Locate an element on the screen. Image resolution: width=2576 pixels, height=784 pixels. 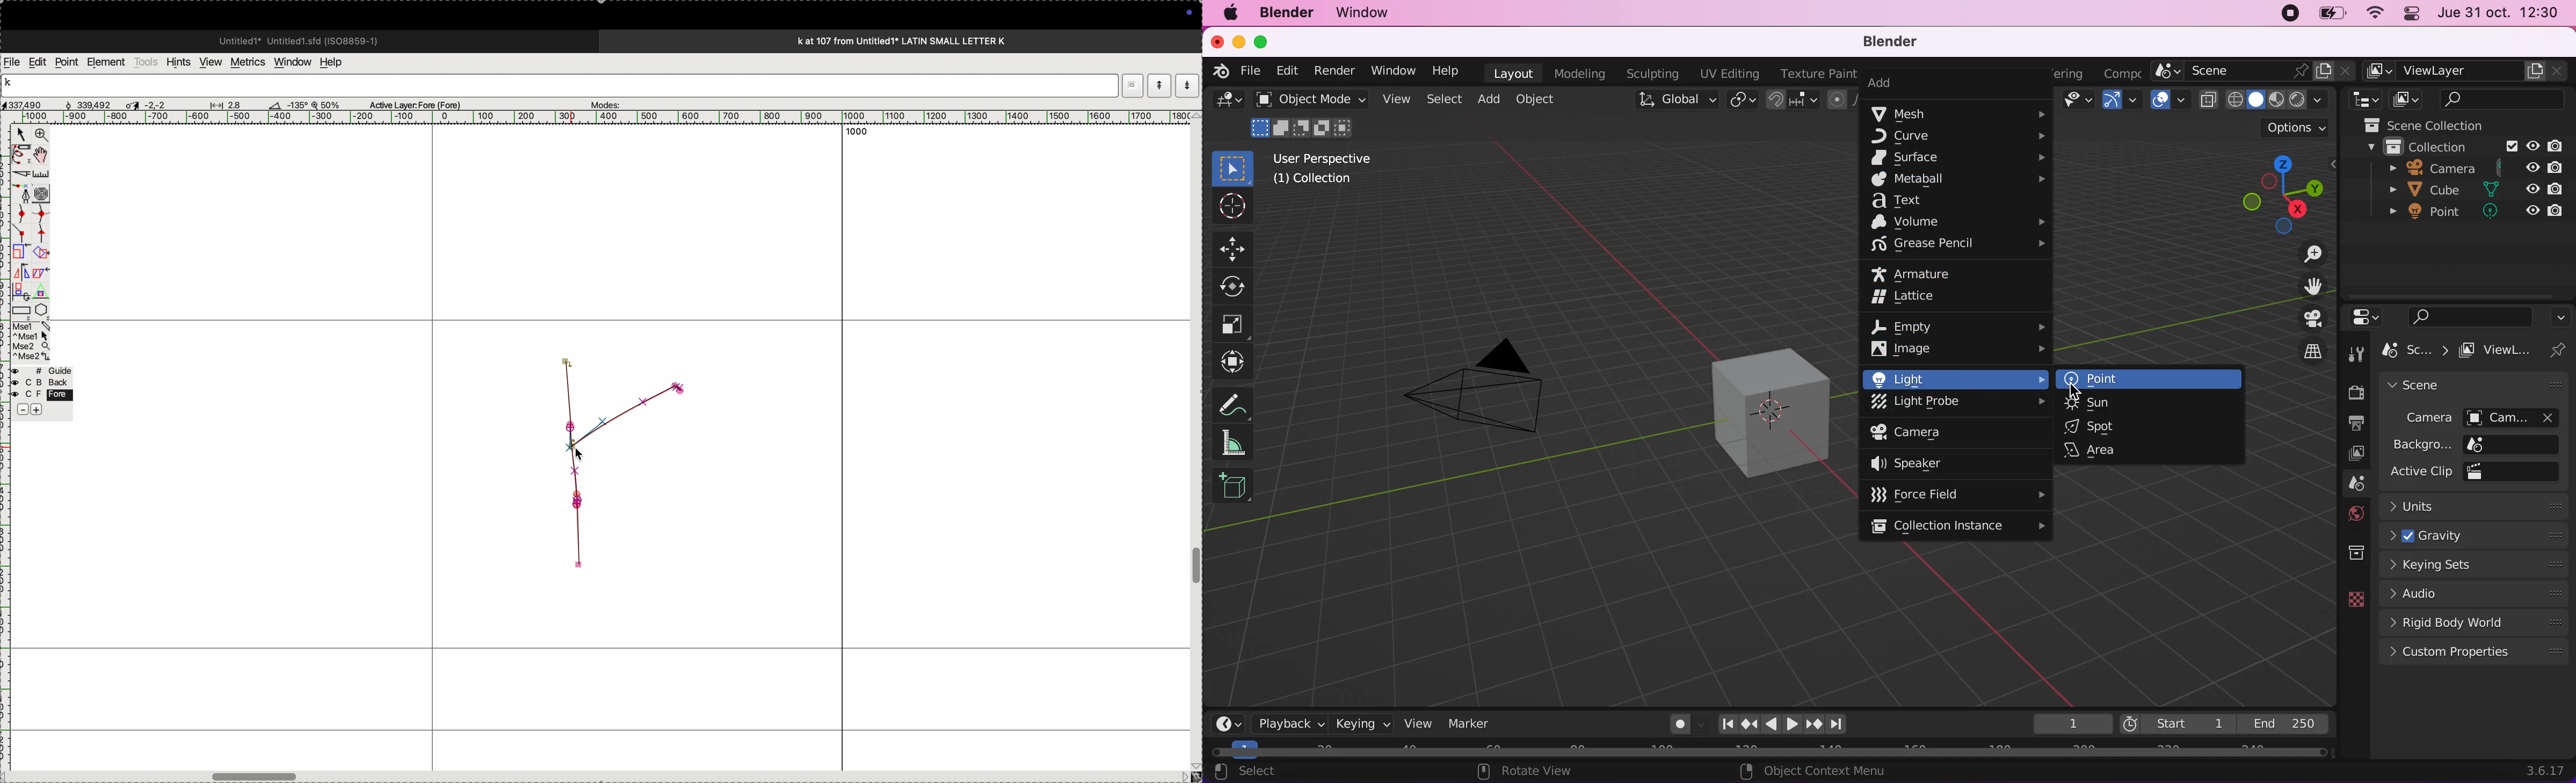
cirlcels is located at coordinates (51, 192).